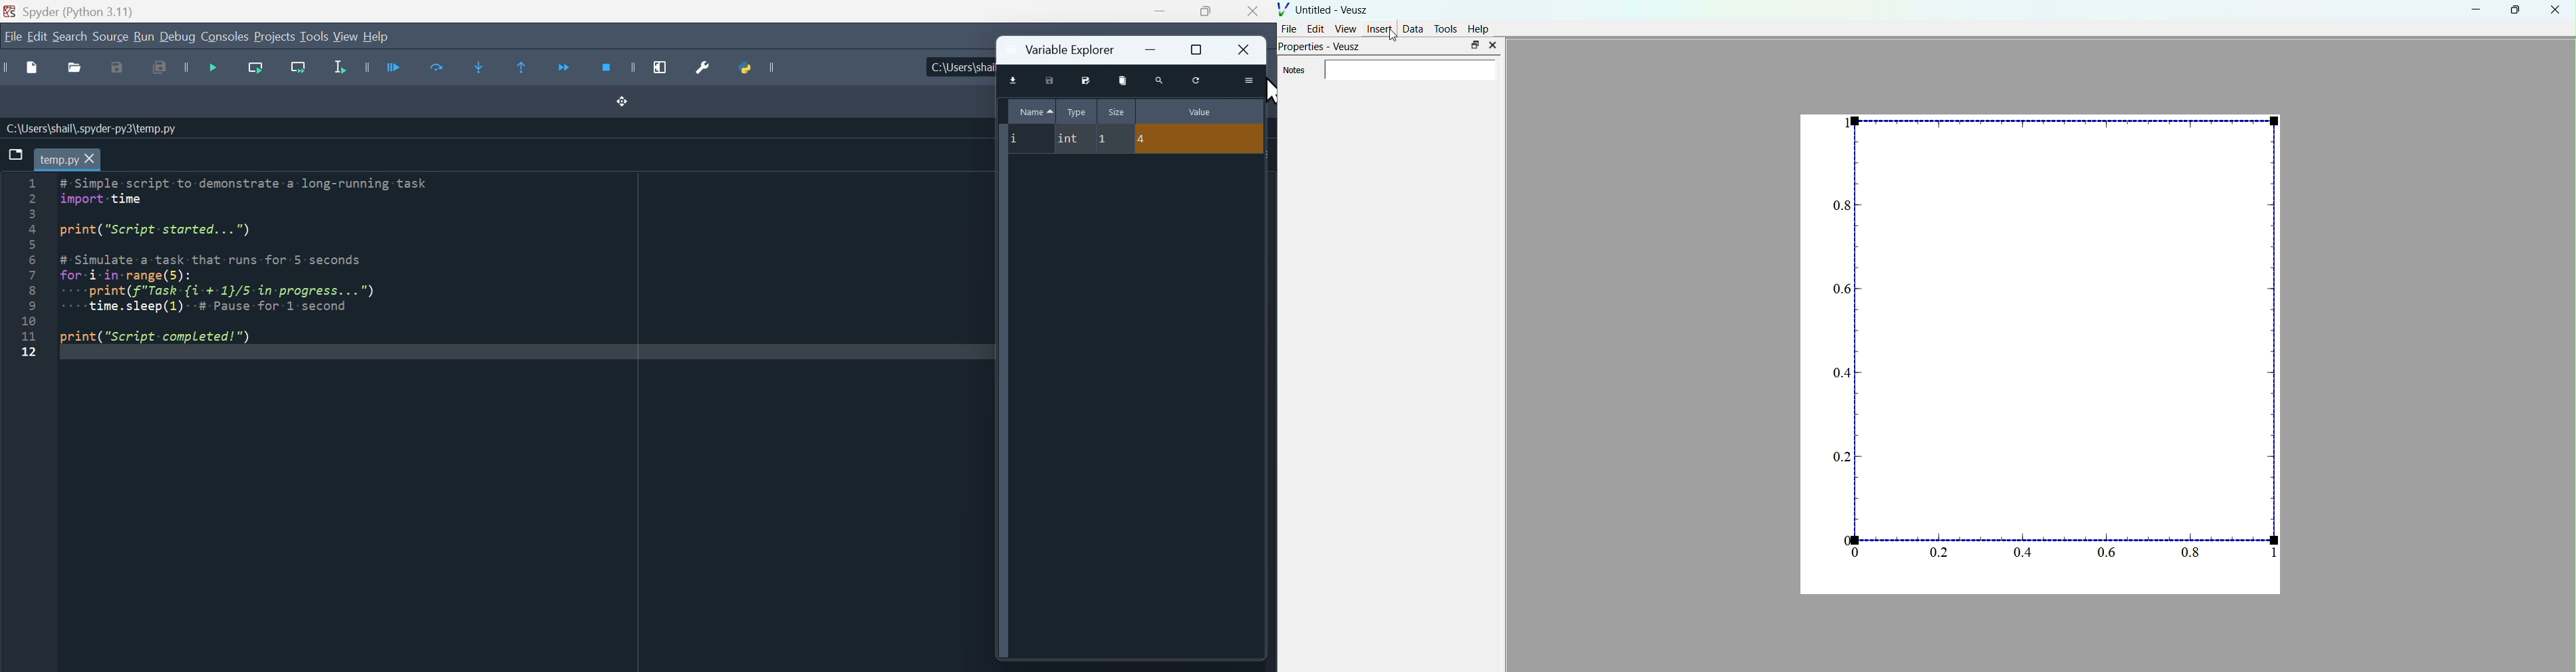  I want to click on graphs, so click(2042, 353).